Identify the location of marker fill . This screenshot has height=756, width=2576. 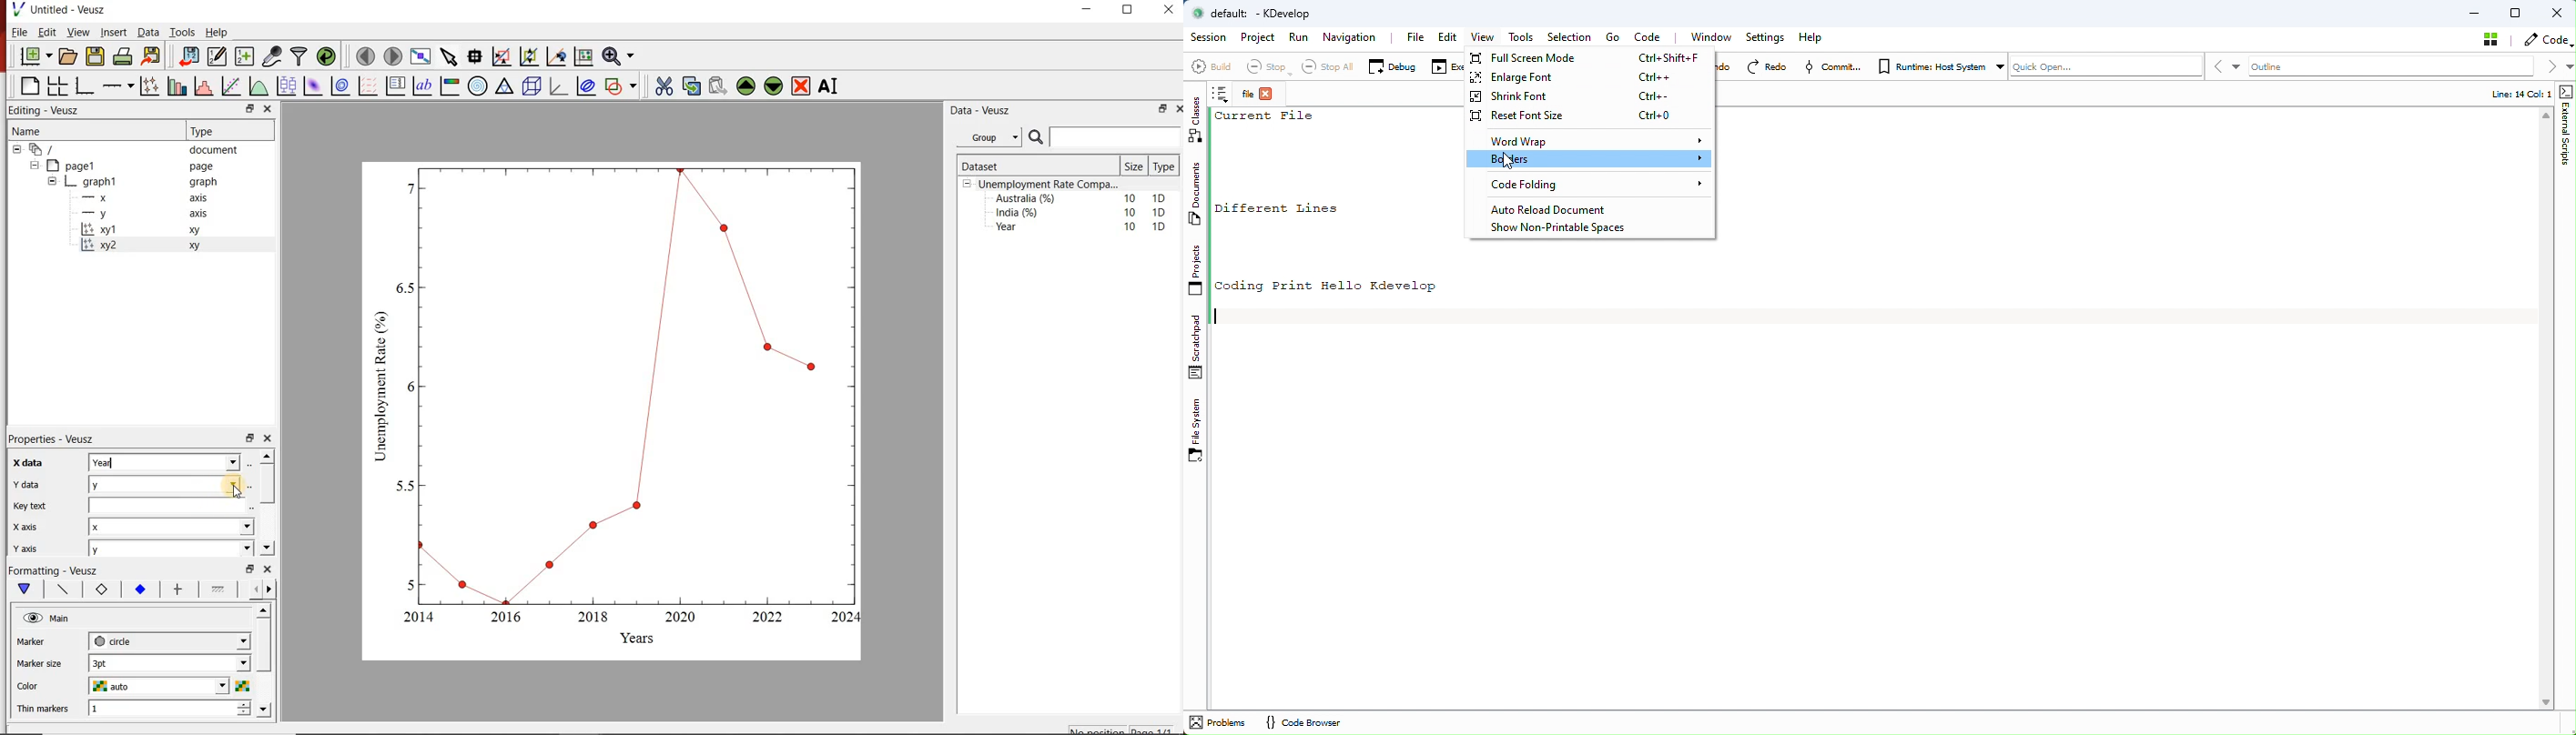
(141, 590).